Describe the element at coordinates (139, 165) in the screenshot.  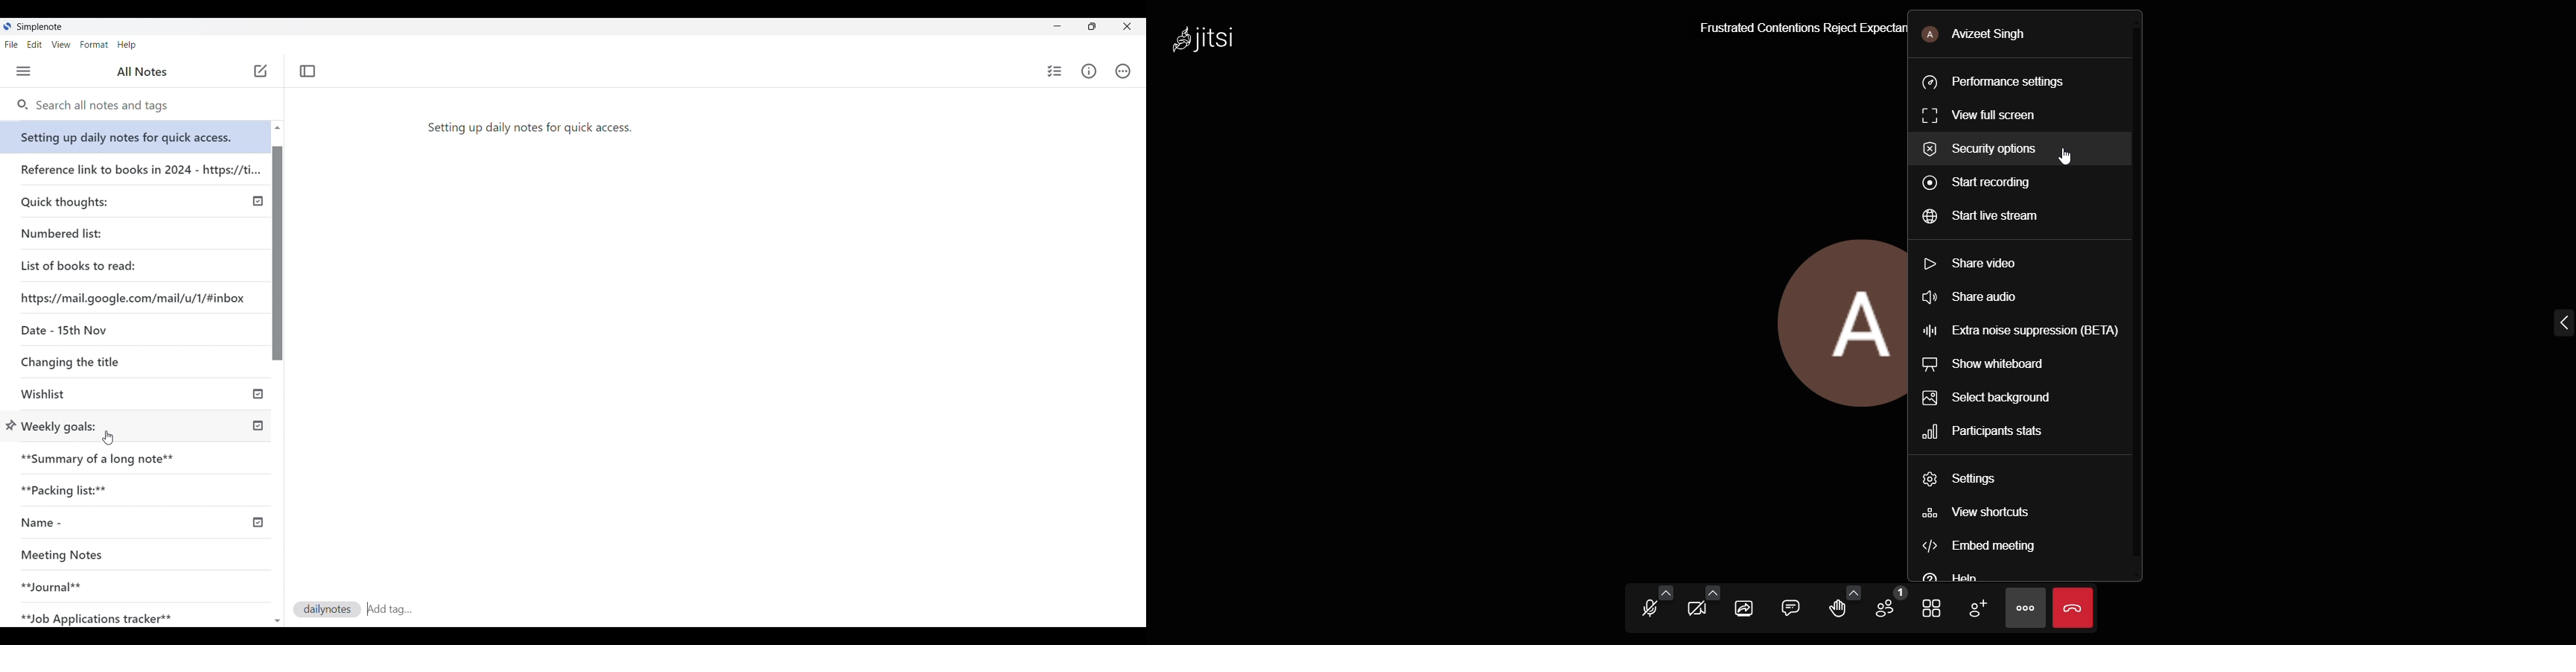
I see `reference link to books in 2024 - https://ti...` at that location.